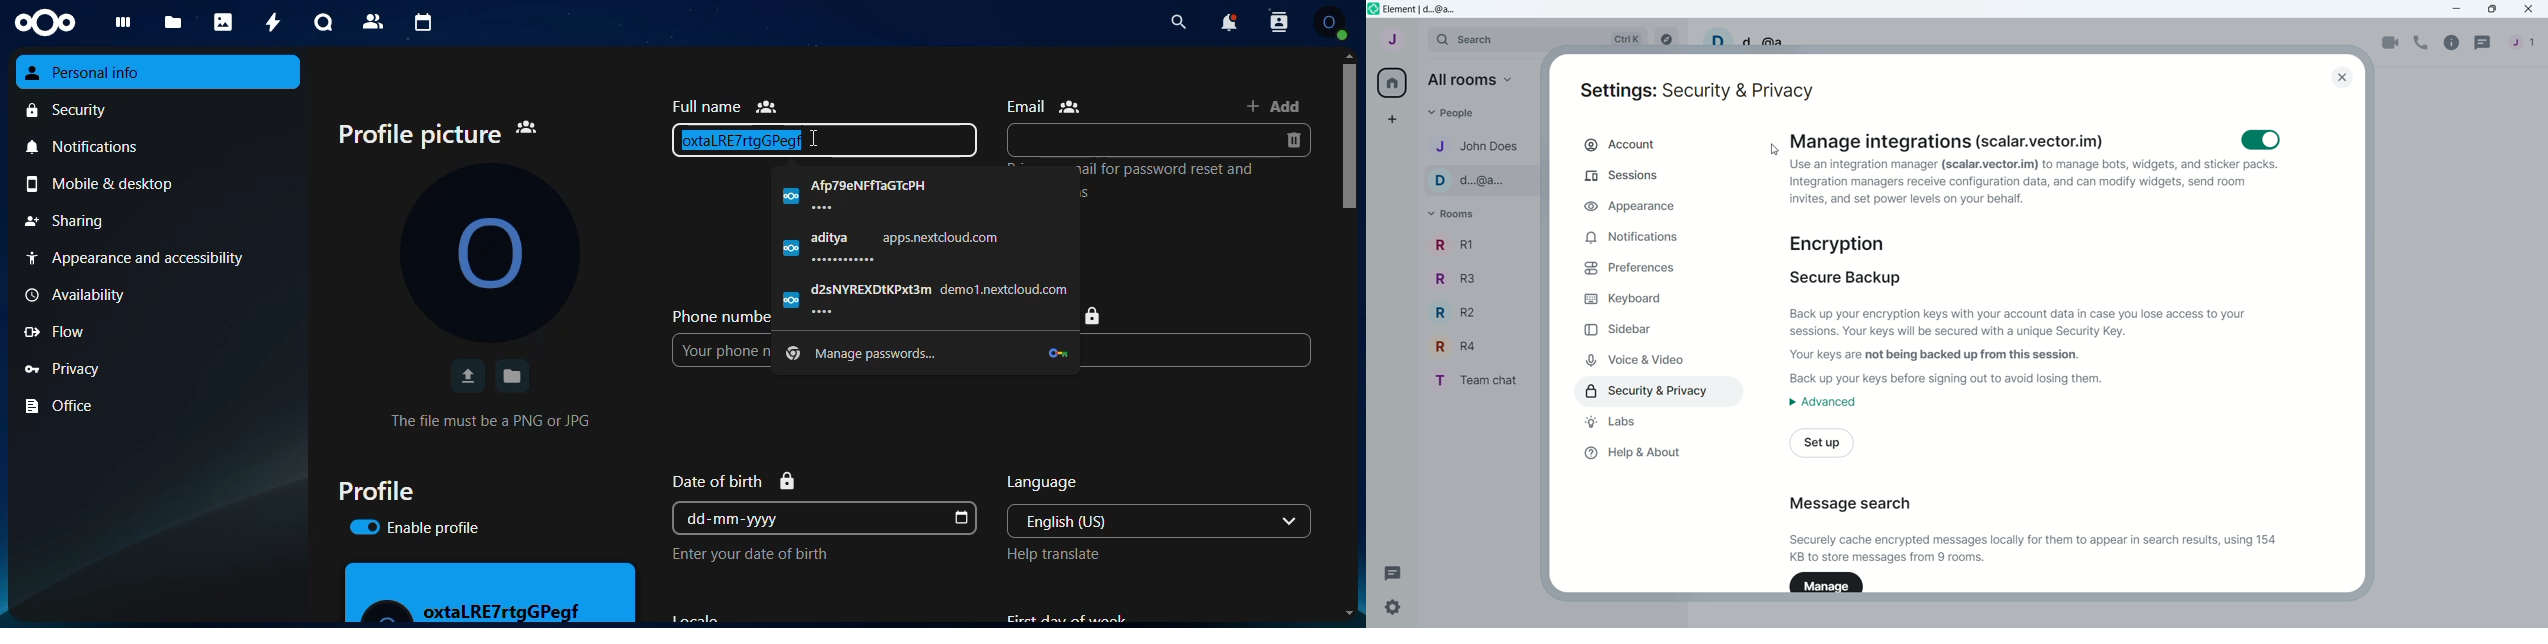 This screenshot has height=644, width=2548. Describe the element at coordinates (1140, 140) in the screenshot. I see `email input box` at that location.